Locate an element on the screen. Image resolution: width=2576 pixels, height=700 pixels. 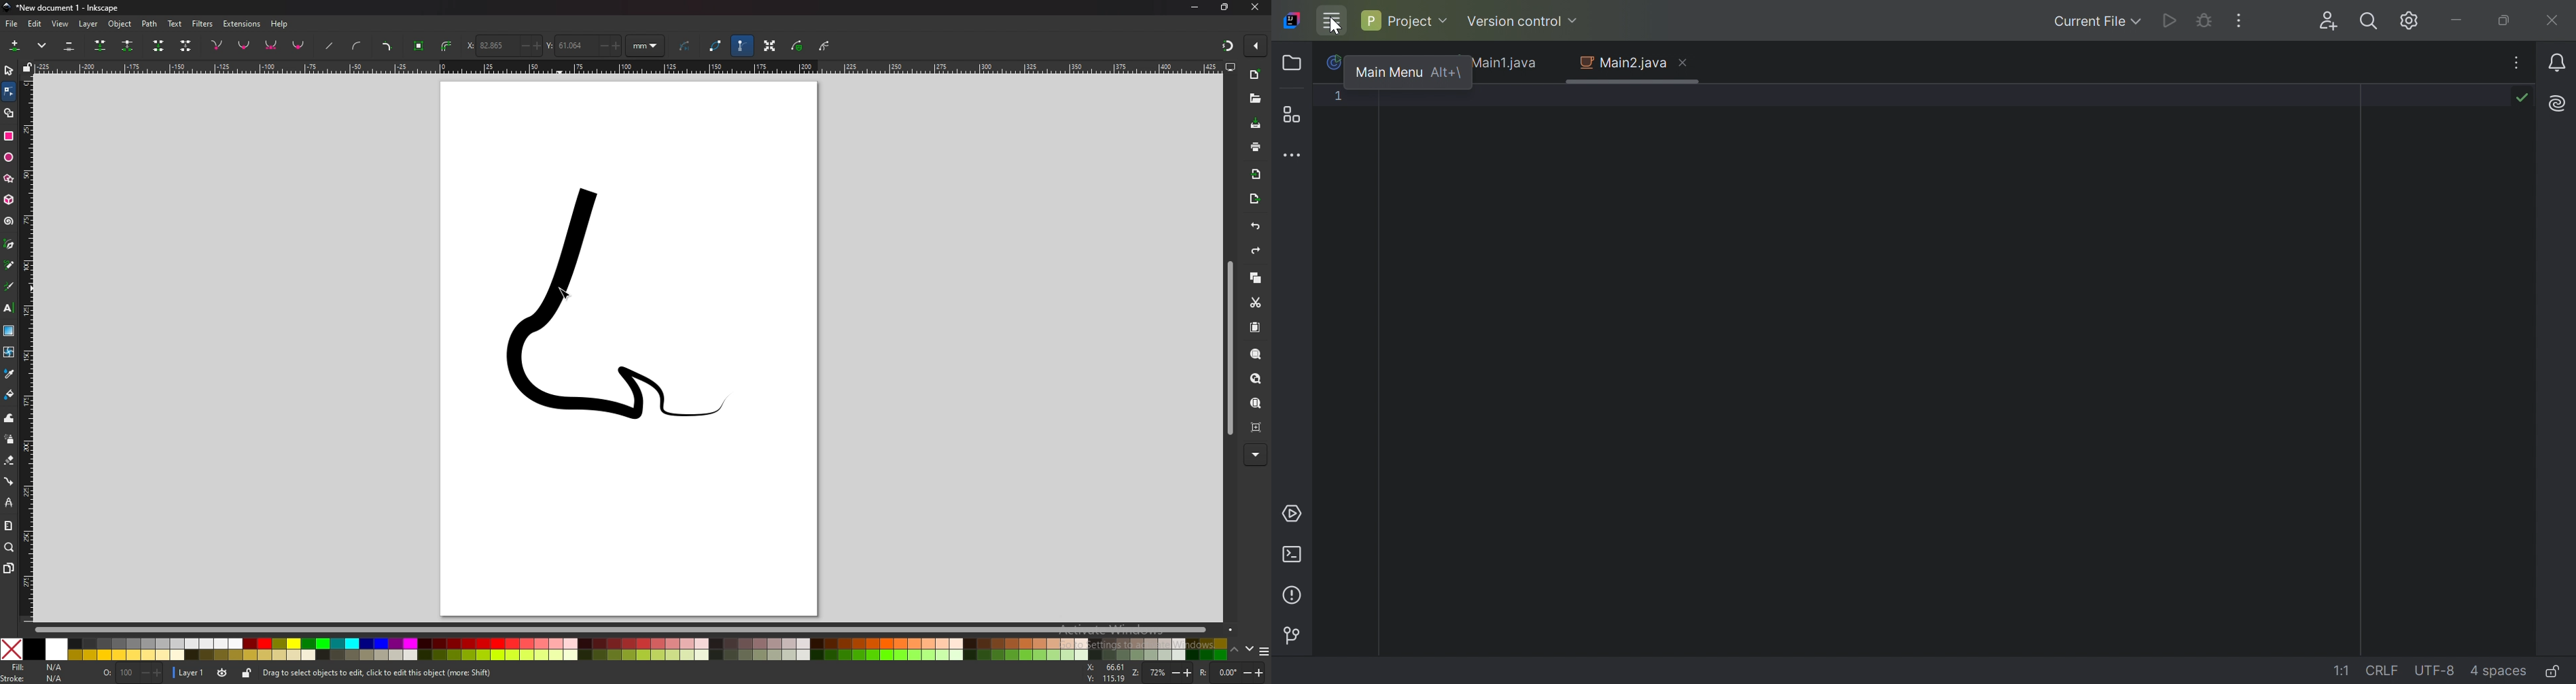
object is located at coordinates (122, 24).